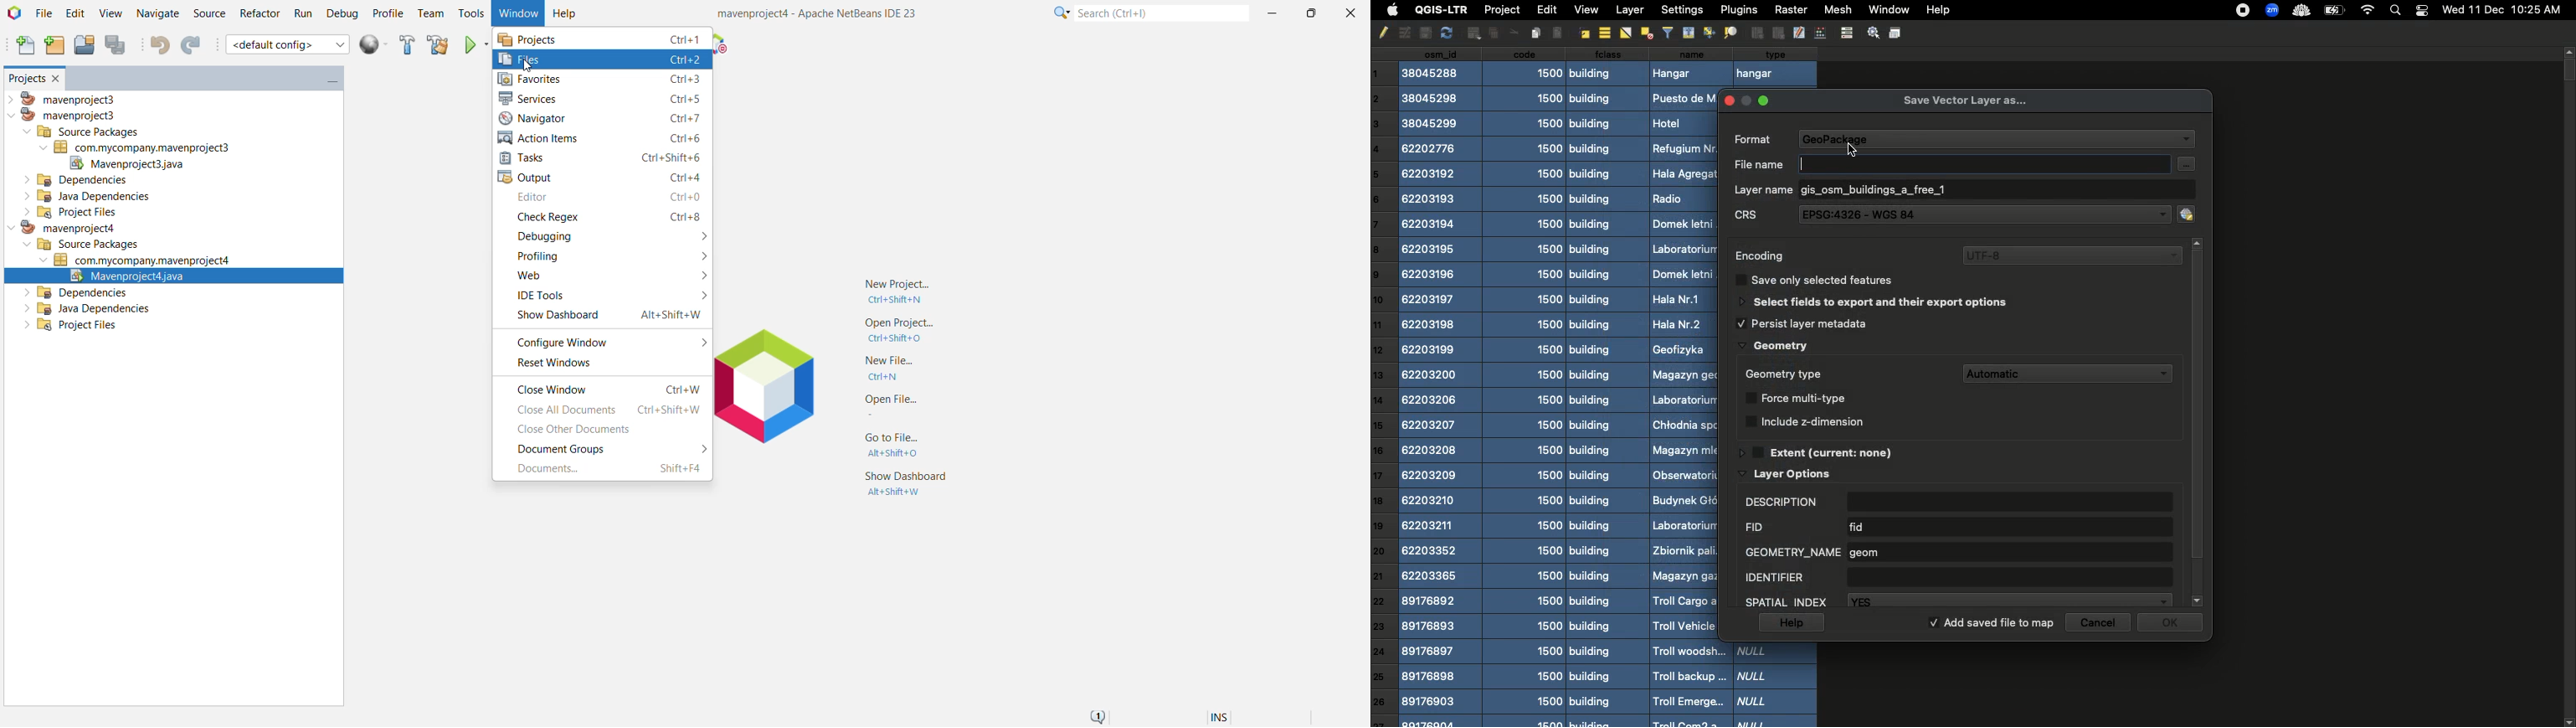  I want to click on Notification, so click(2421, 9).